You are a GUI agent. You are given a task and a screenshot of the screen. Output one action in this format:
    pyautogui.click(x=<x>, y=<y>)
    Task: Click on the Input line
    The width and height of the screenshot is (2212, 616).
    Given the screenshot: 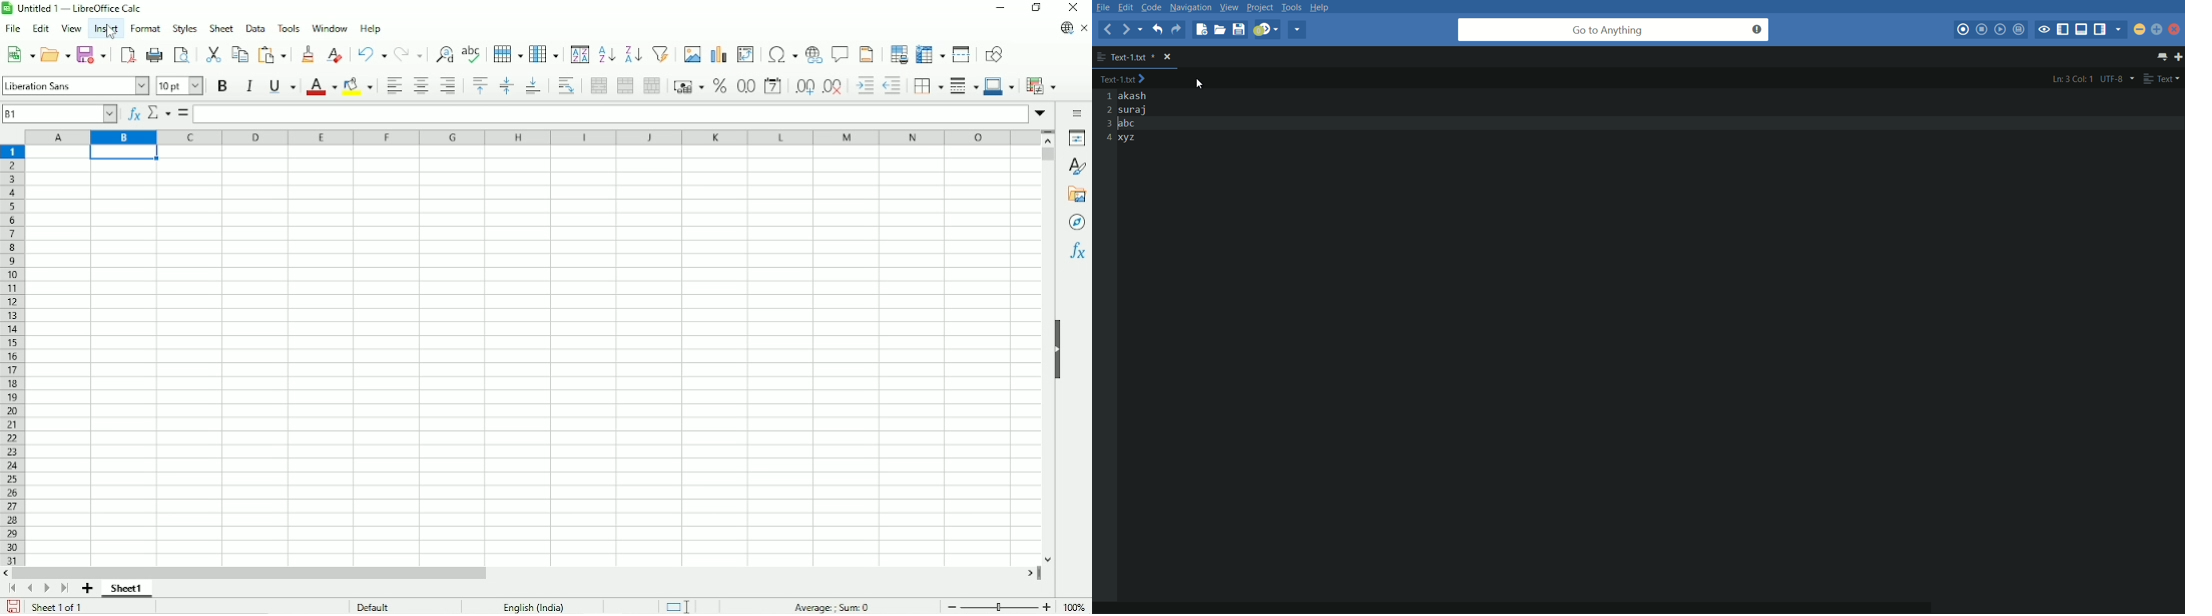 What is the action you would take?
    pyautogui.click(x=610, y=115)
    